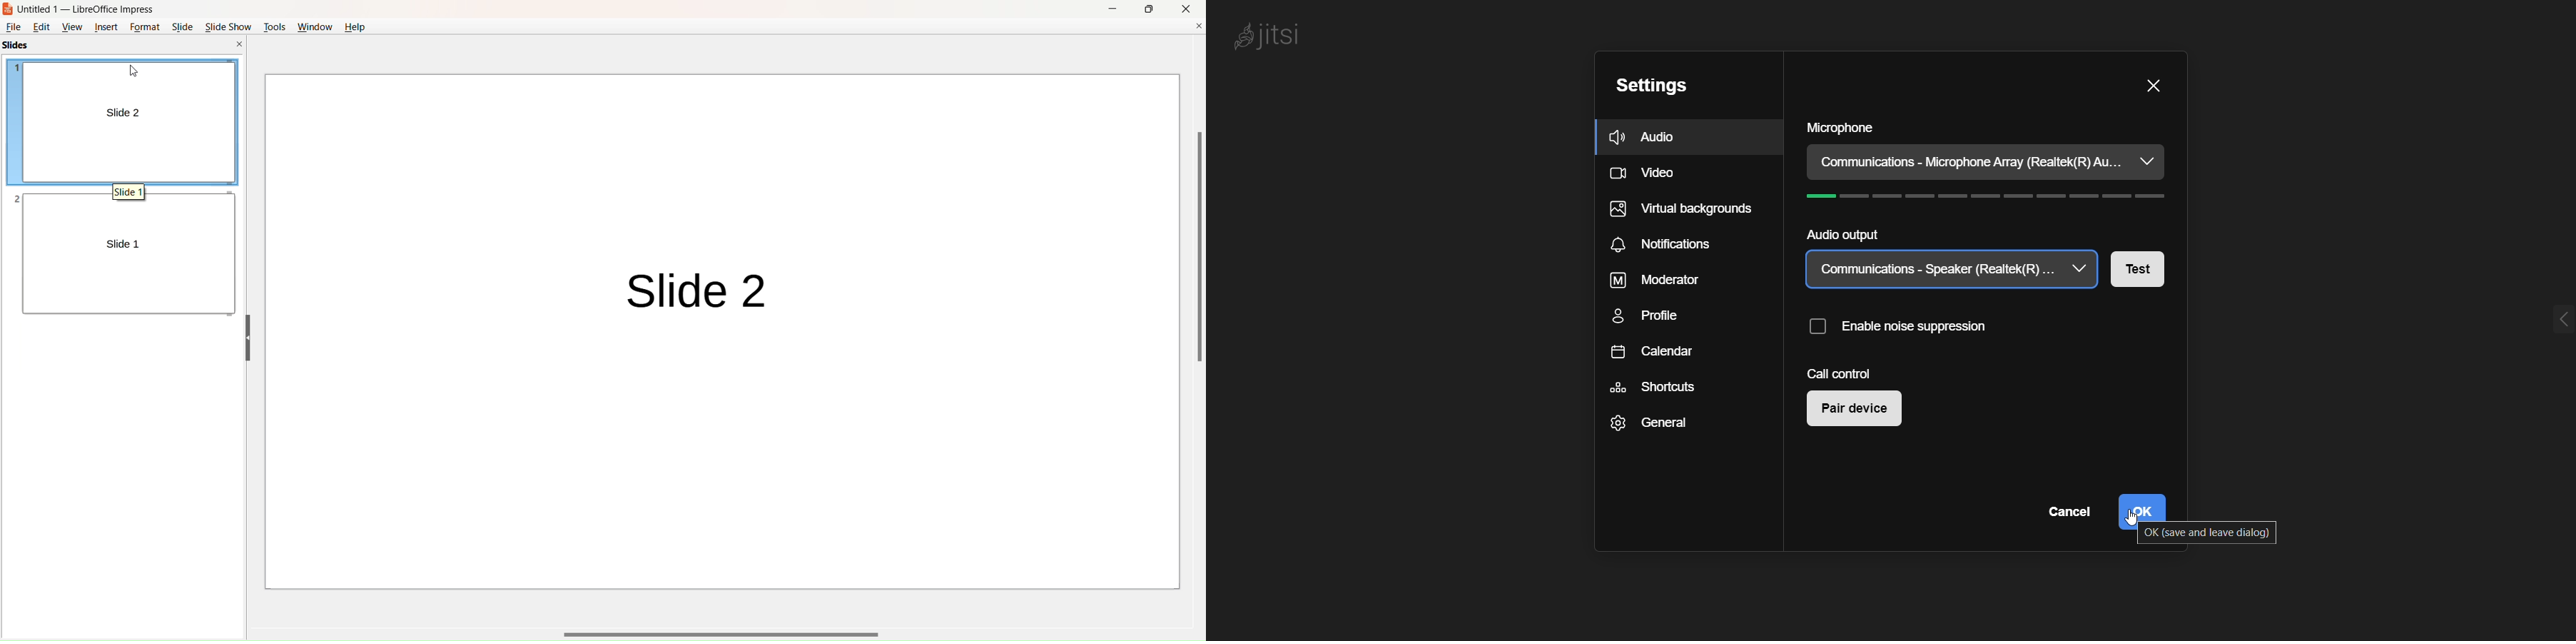 The width and height of the screenshot is (2576, 644). I want to click on general, so click(1646, 425).